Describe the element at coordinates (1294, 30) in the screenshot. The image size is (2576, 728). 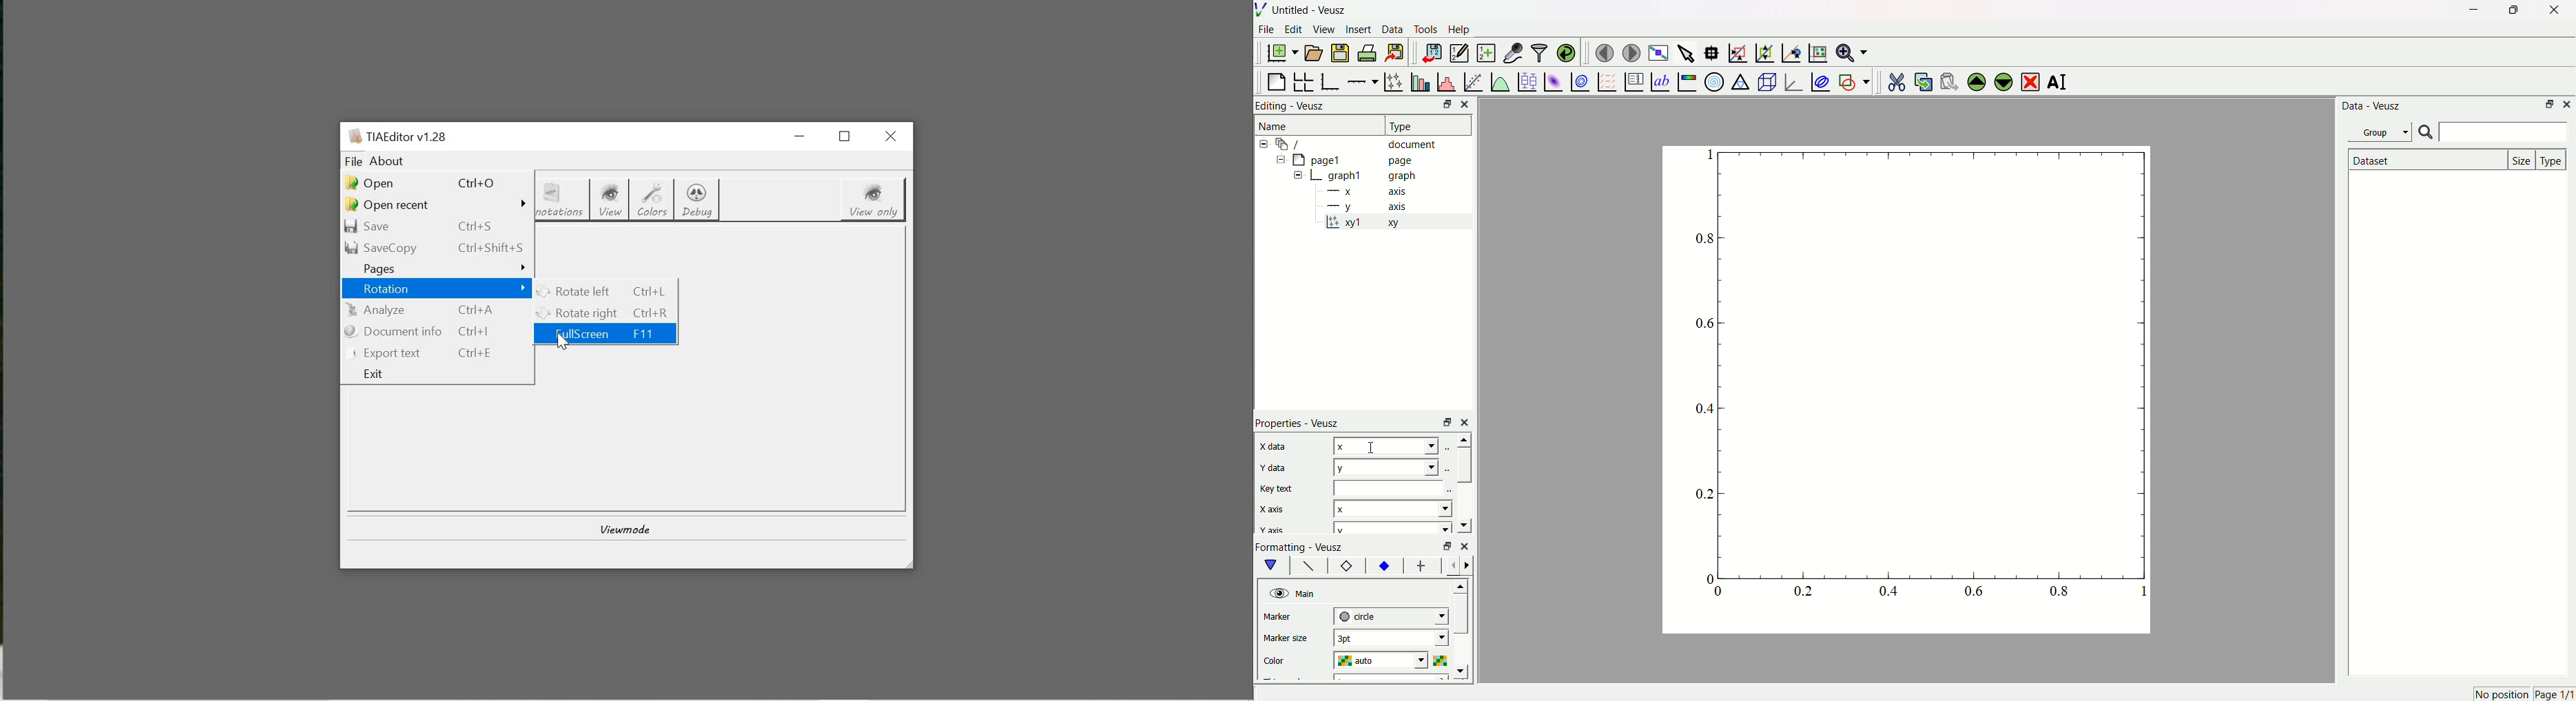
I see `Edit` at that location.